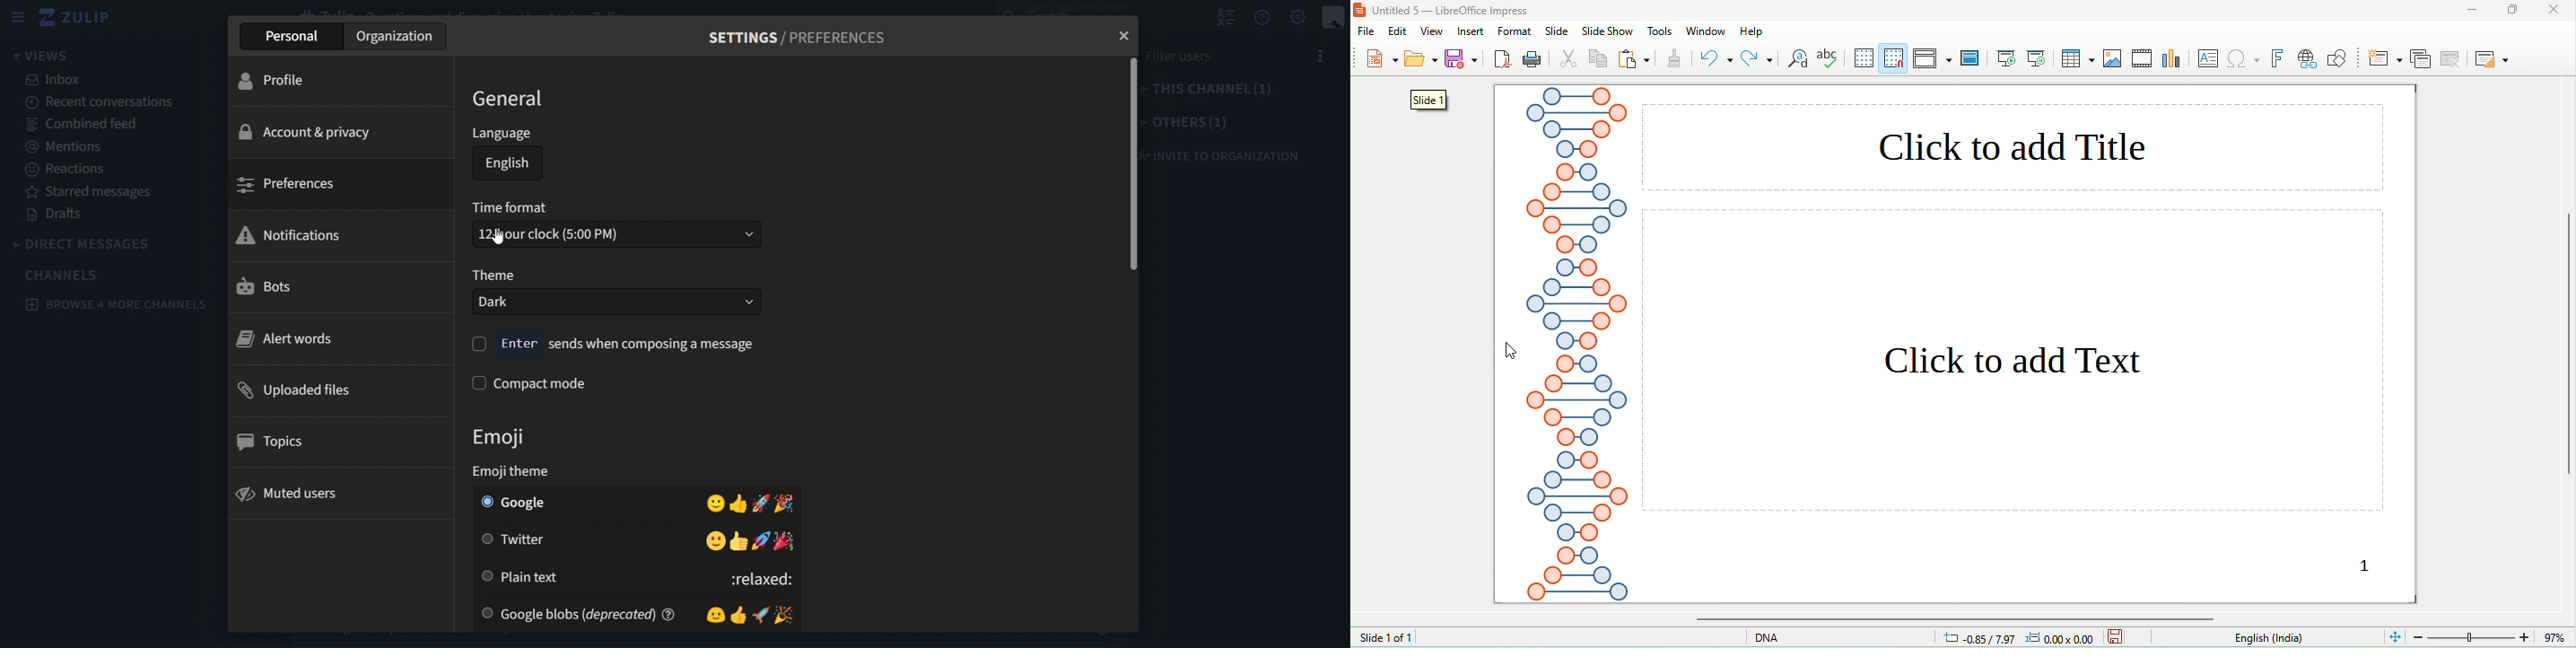  I want to click on show draw functions, so click(2336, 58).